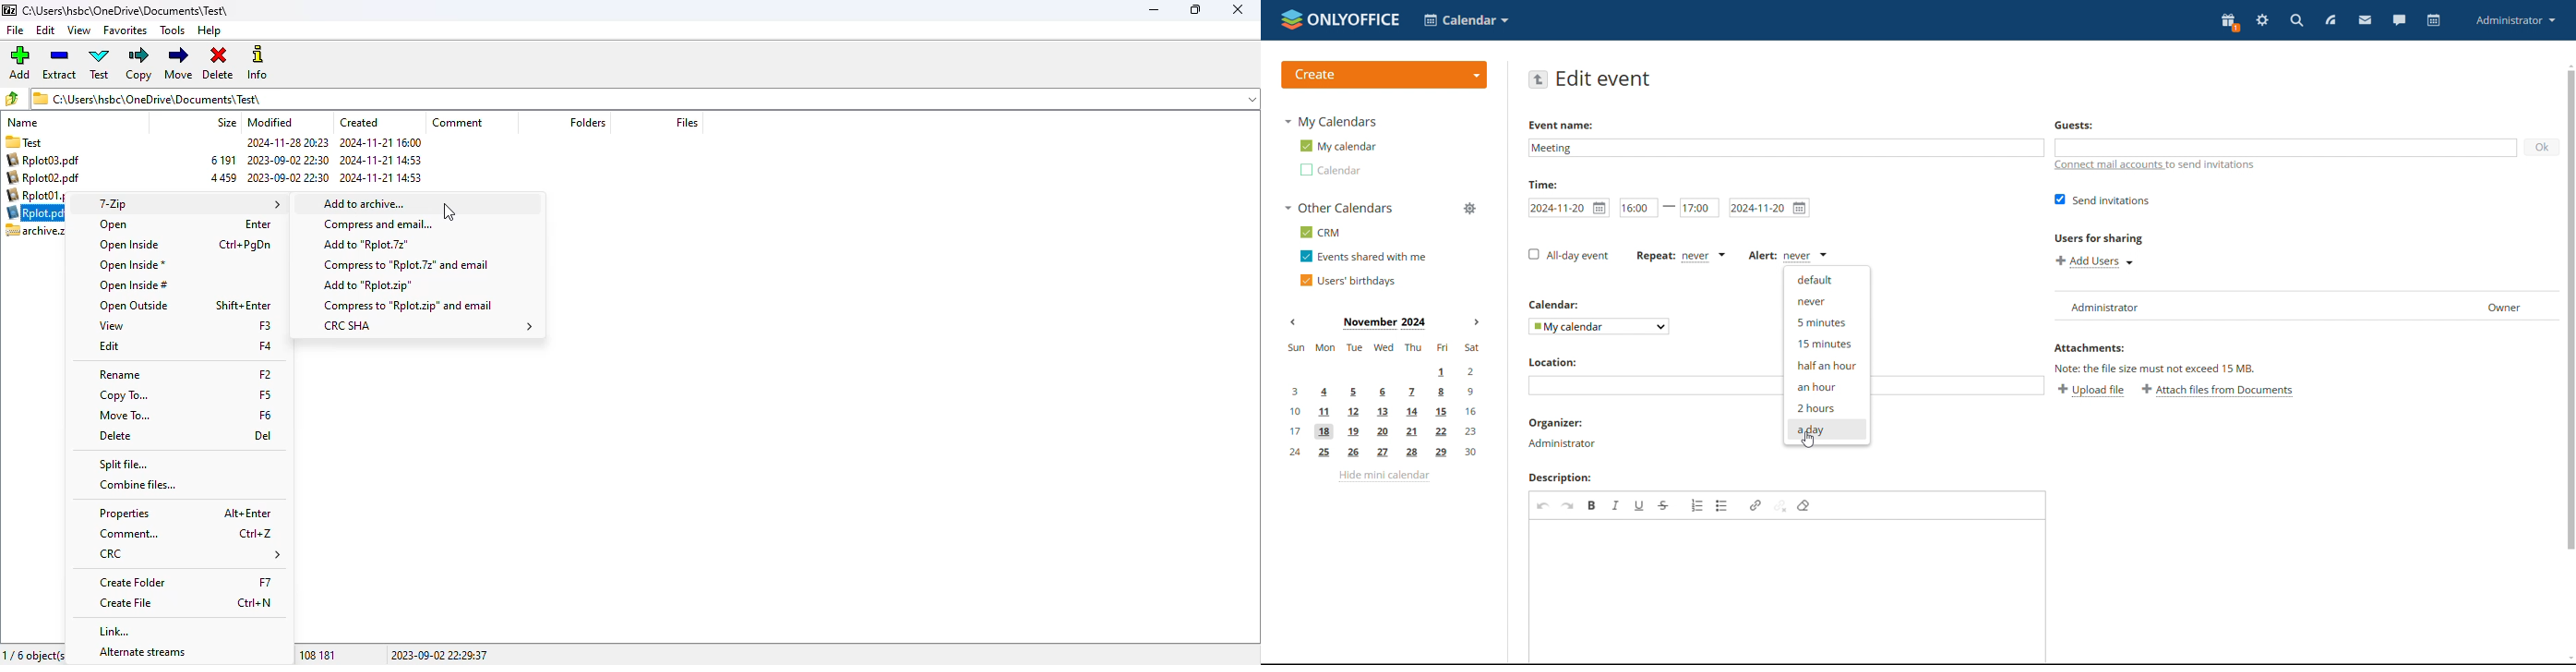 The height and width of the screenshot is (672, 2576). What do you see at coordinates (456, 122) in the screenshot?
I see `comment` at bounding box center [456, 122].